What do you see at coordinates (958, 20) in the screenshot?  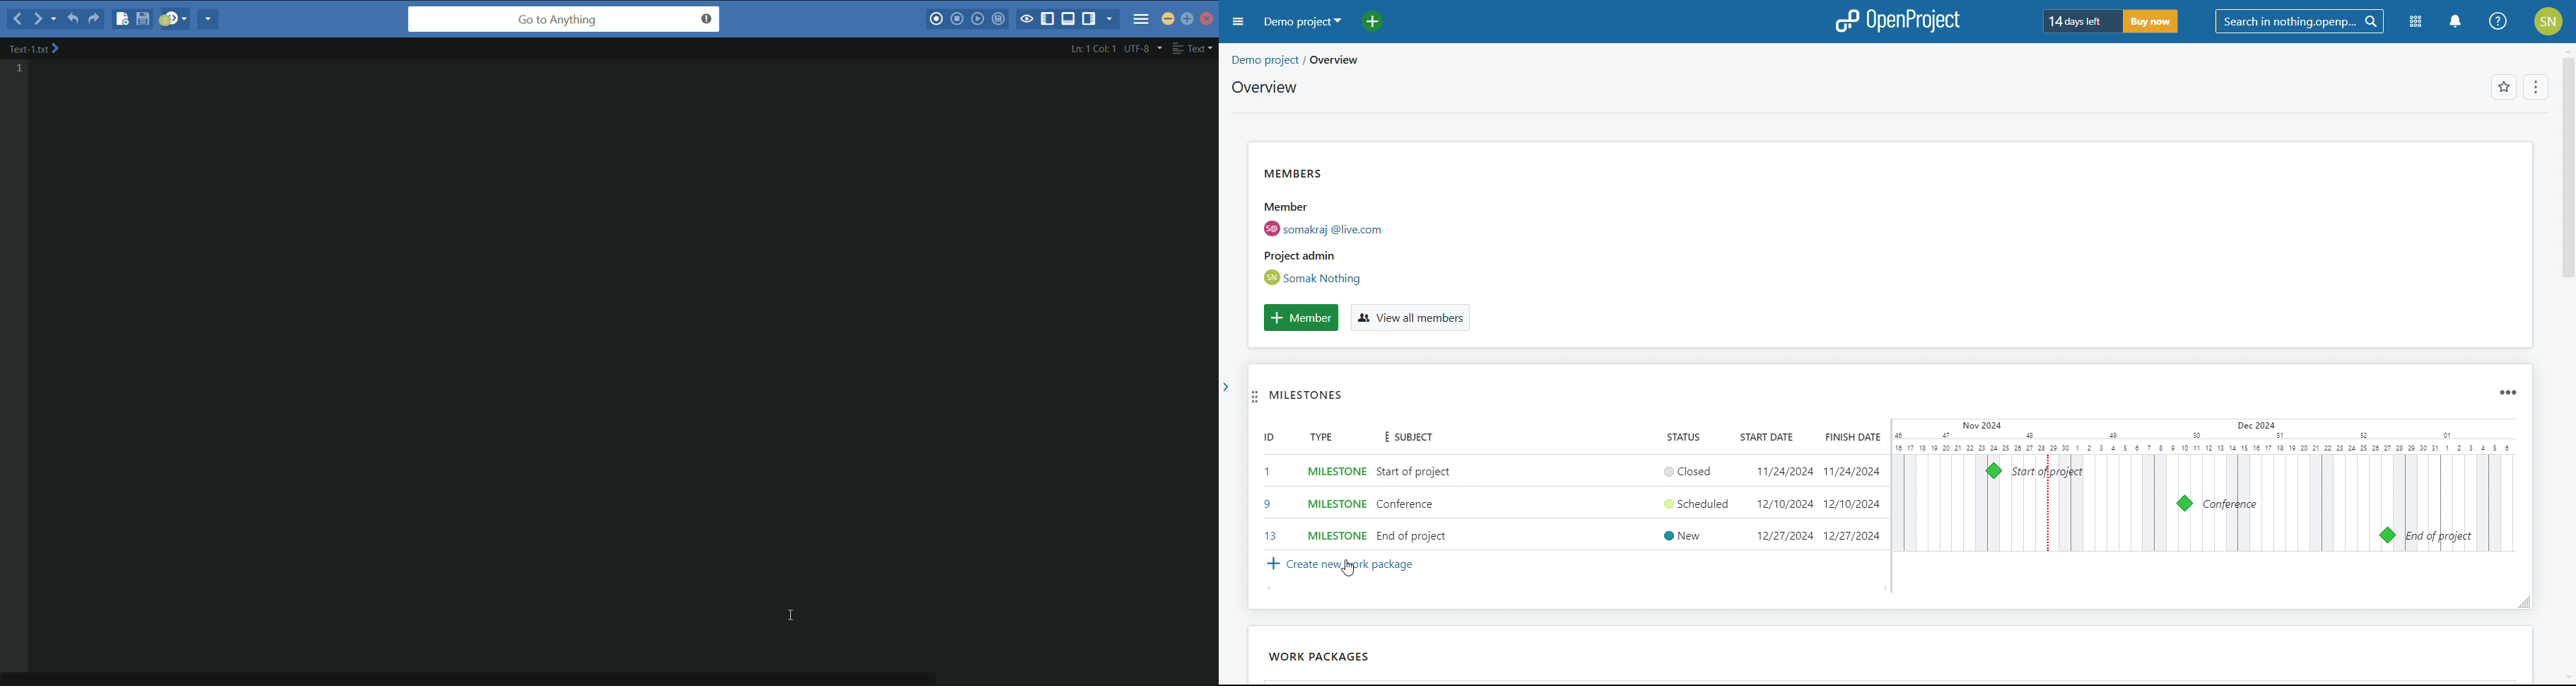 I see `stop macros` at bounding box center [958, 20].